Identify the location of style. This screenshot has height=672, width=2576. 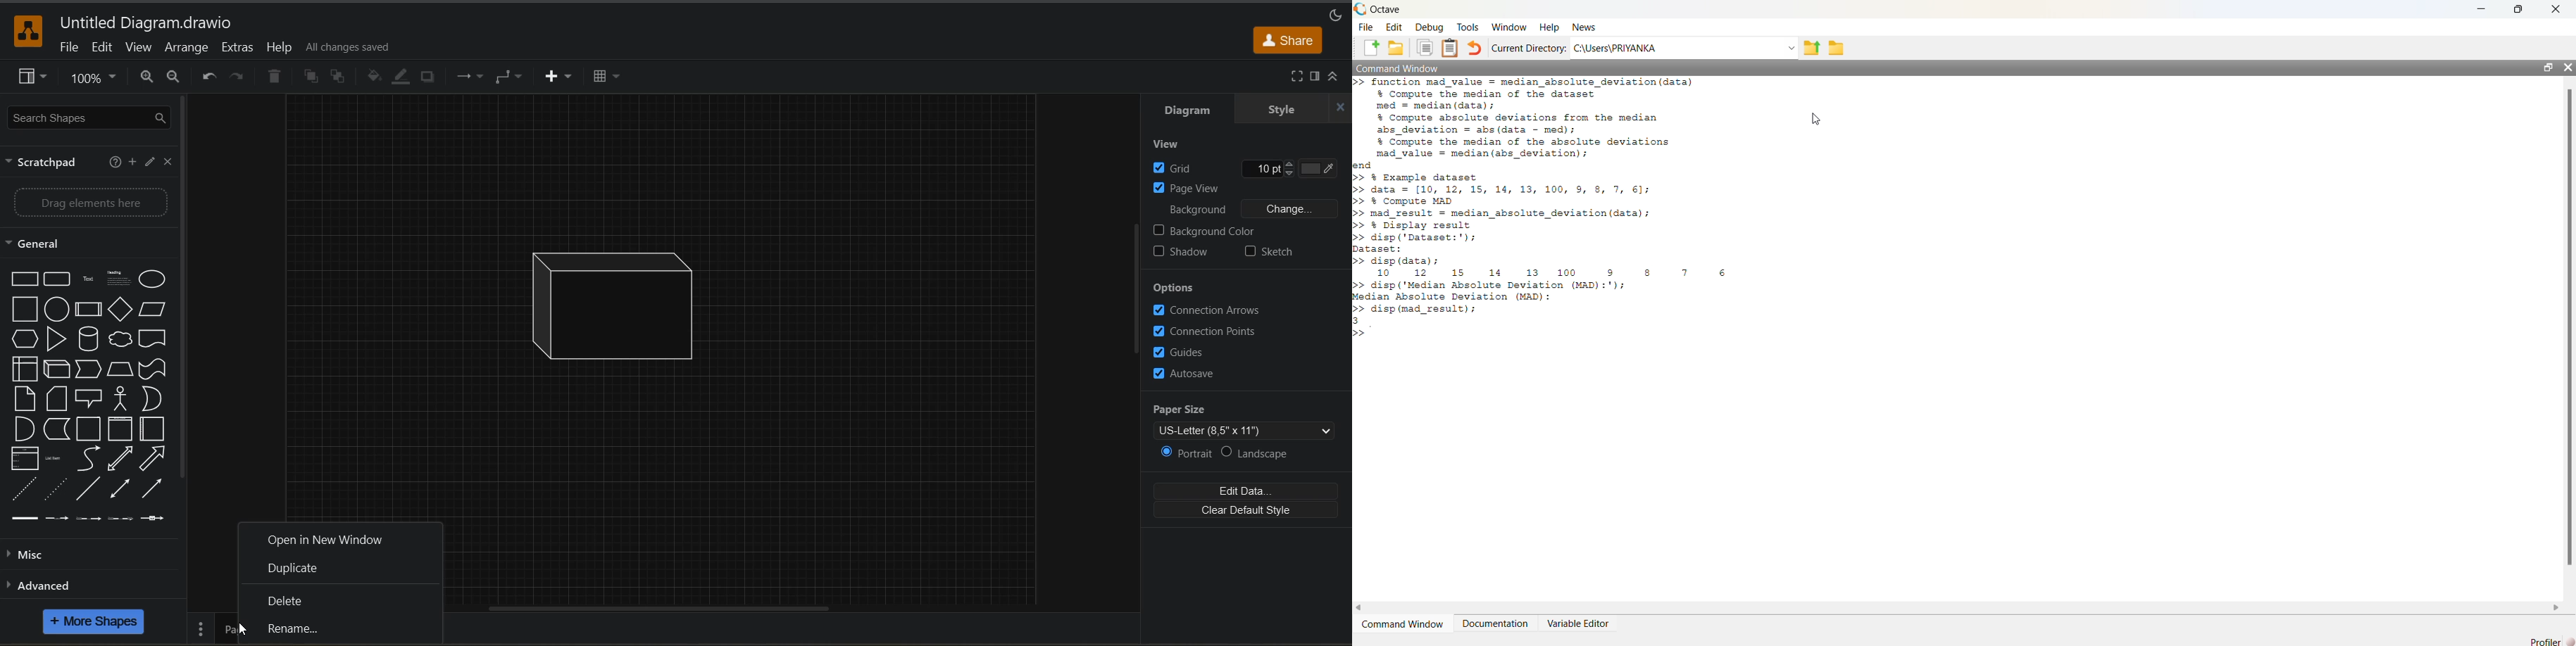
(1280, 110).